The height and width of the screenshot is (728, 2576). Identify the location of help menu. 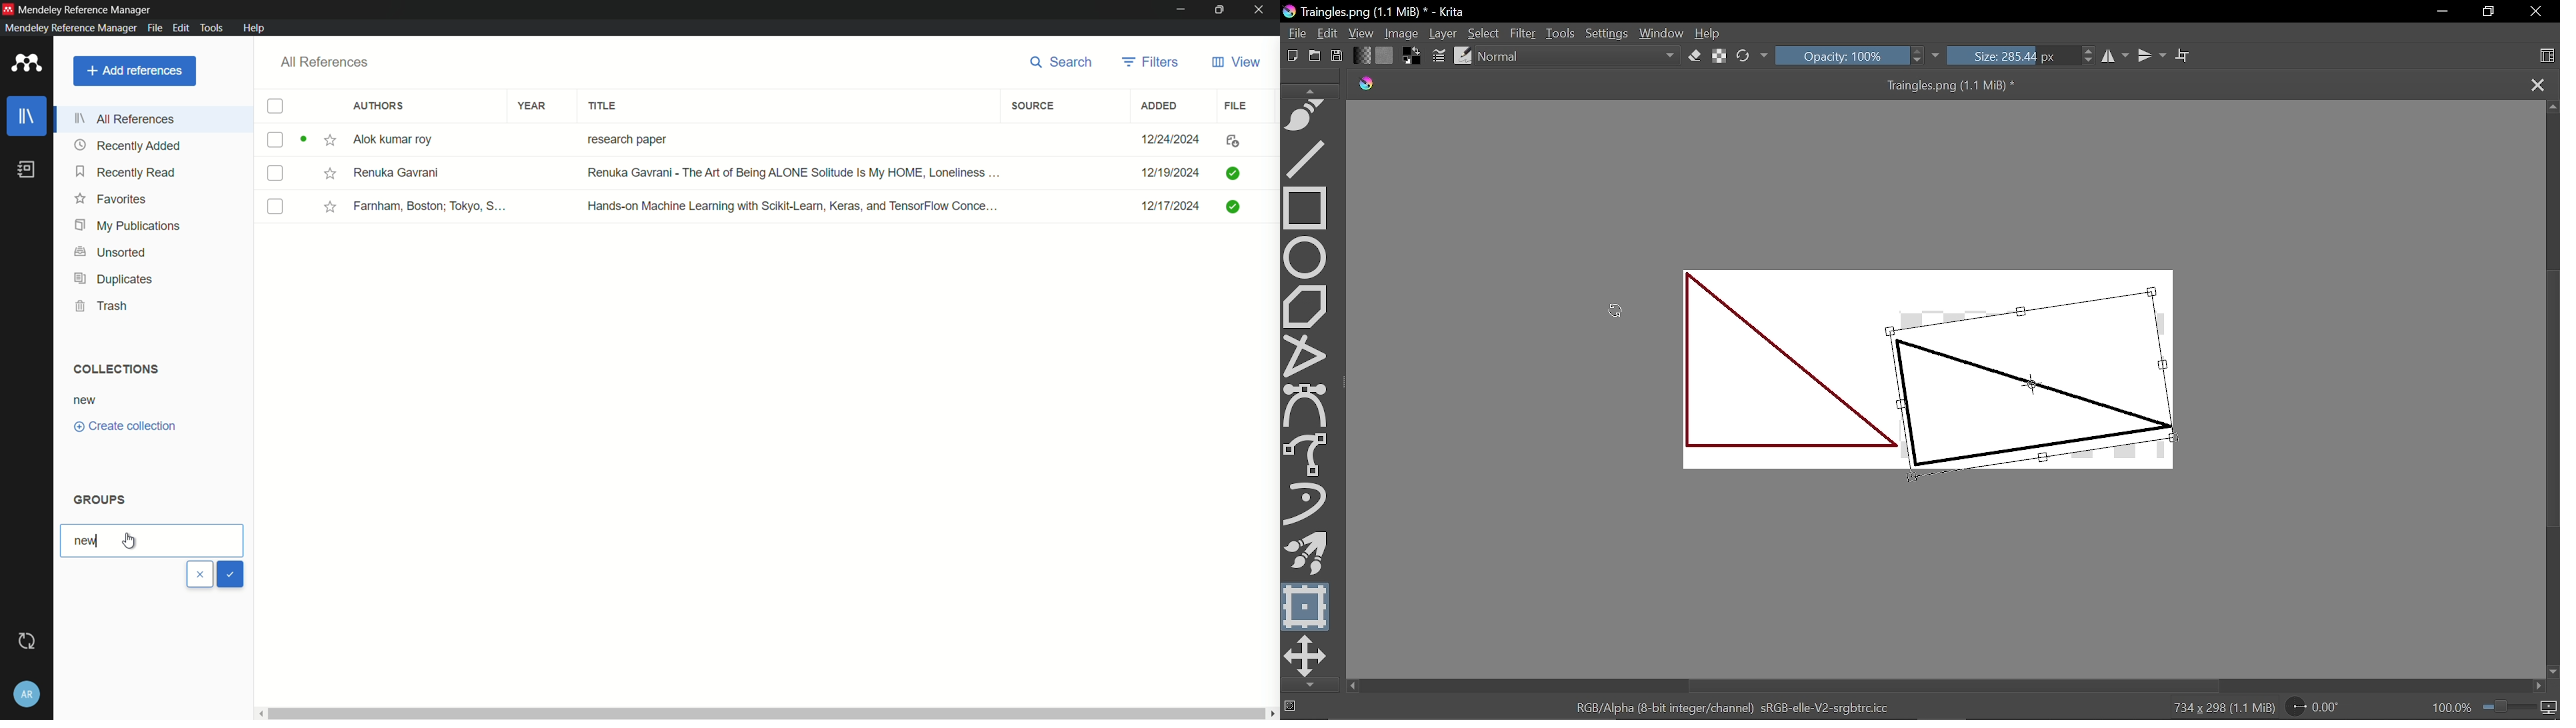
(255, 28).